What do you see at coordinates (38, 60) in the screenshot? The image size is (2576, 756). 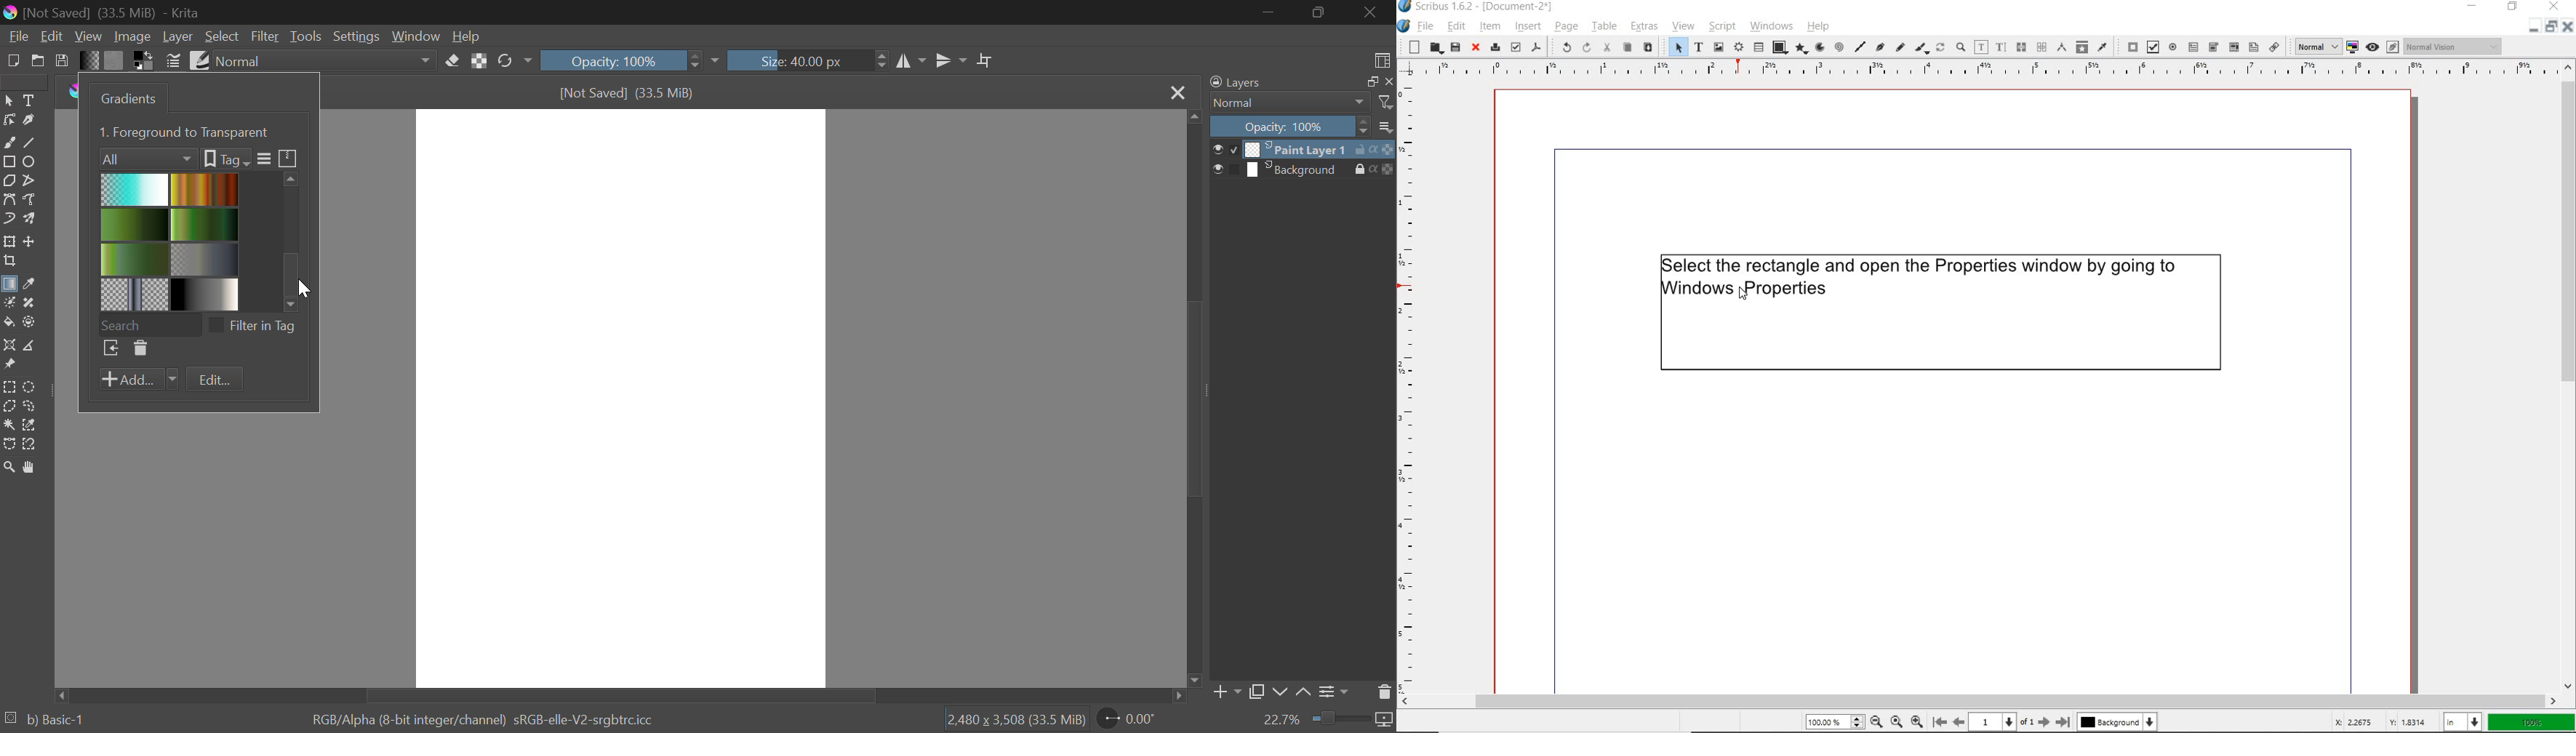 I see `Open` at bounding box center [38, 60].